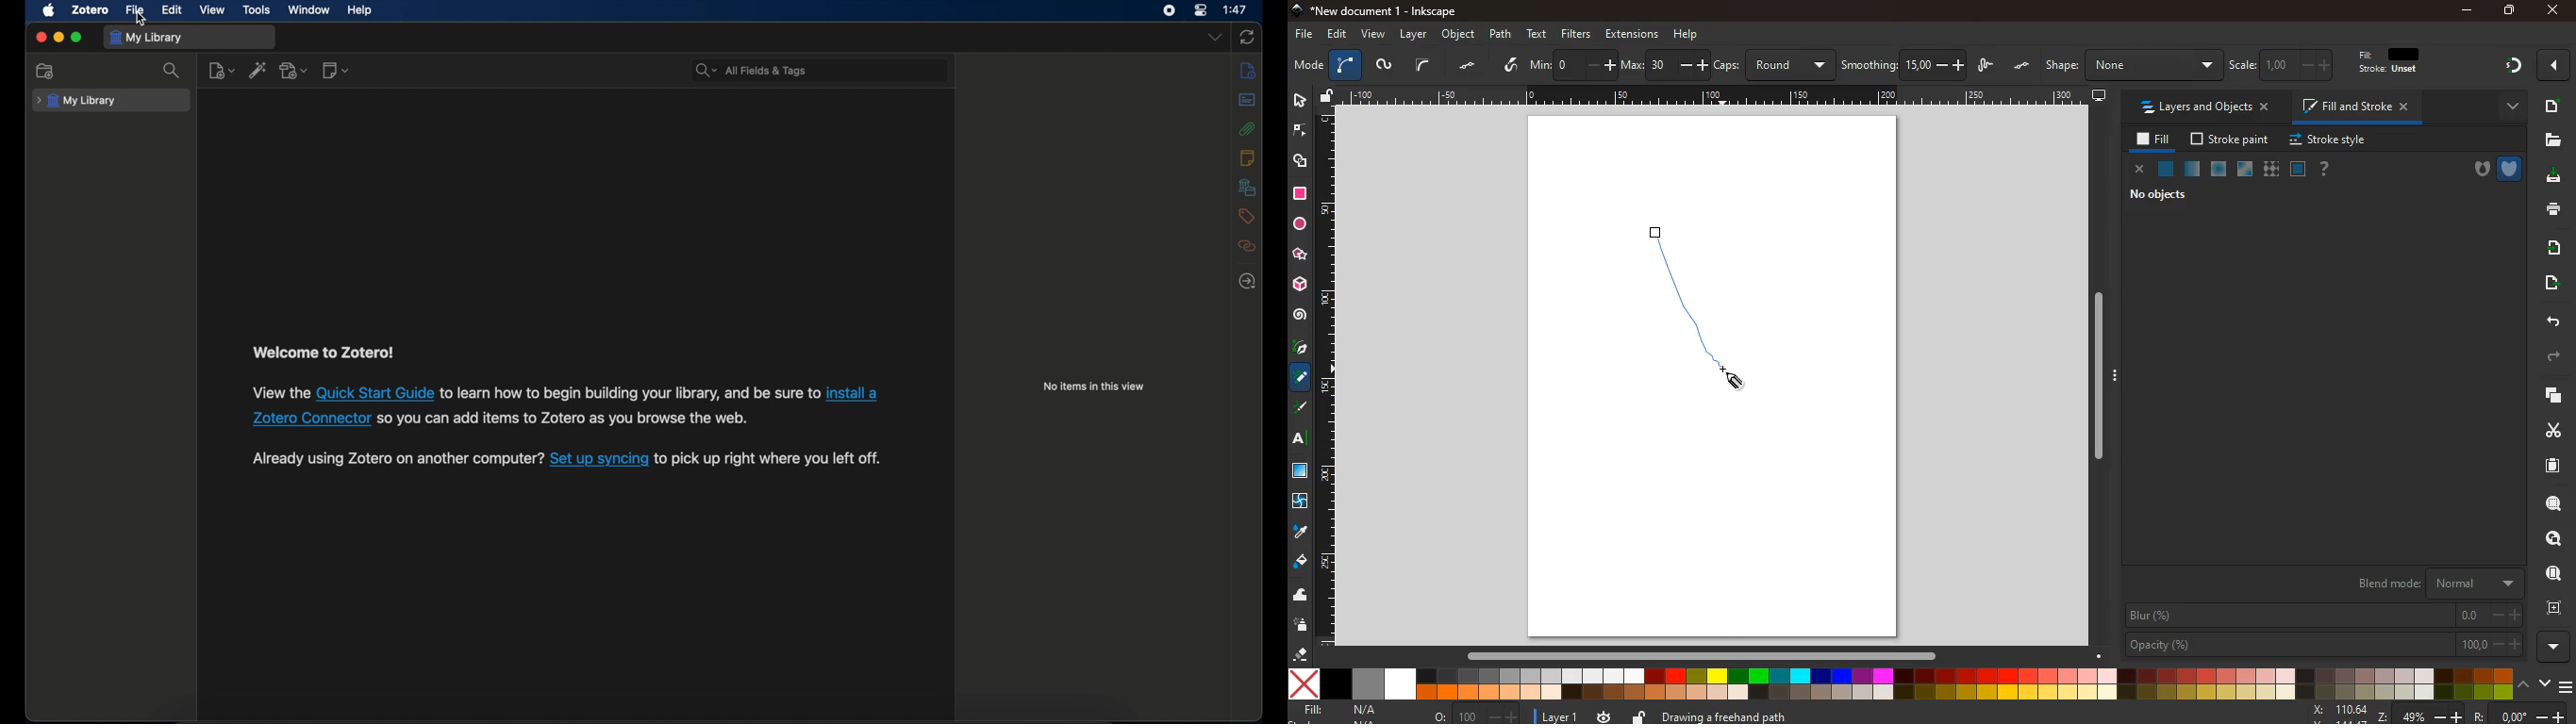 The height and width of the screenshot is (728, 2576). What do you see at coordinates (76, 101) in the screenshot?
I see `my library` at bounding box center [76, 101].